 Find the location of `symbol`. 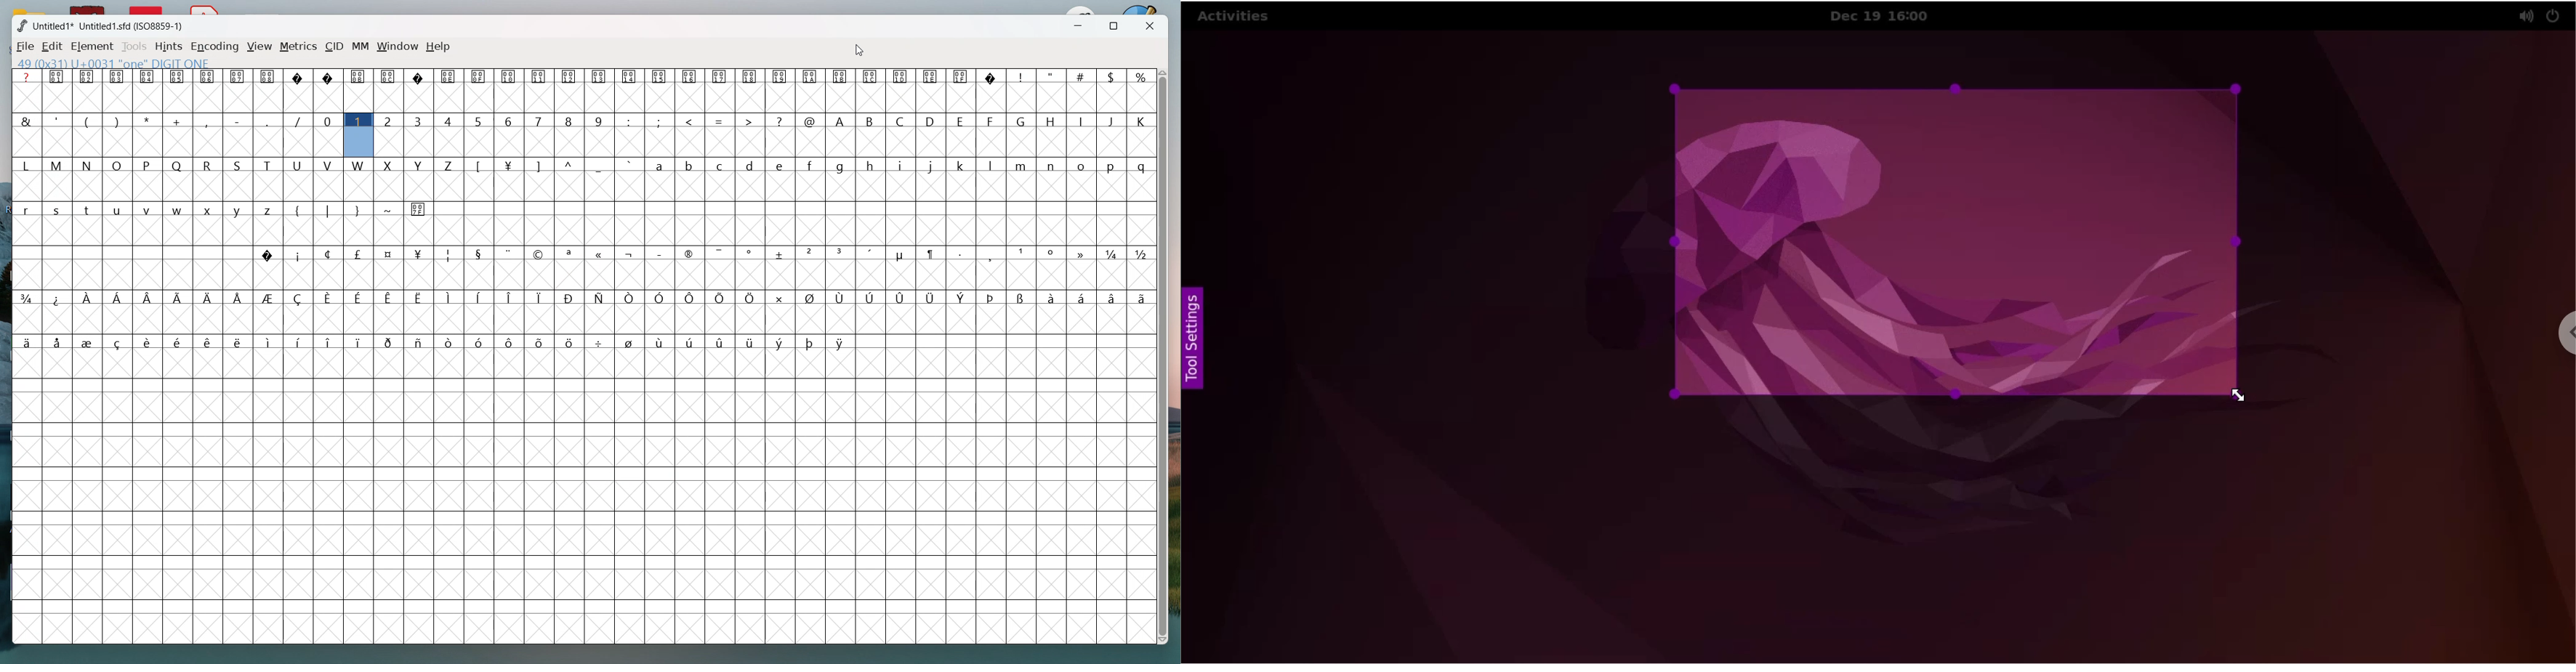

symbol is located at coordinates (1143, 298).